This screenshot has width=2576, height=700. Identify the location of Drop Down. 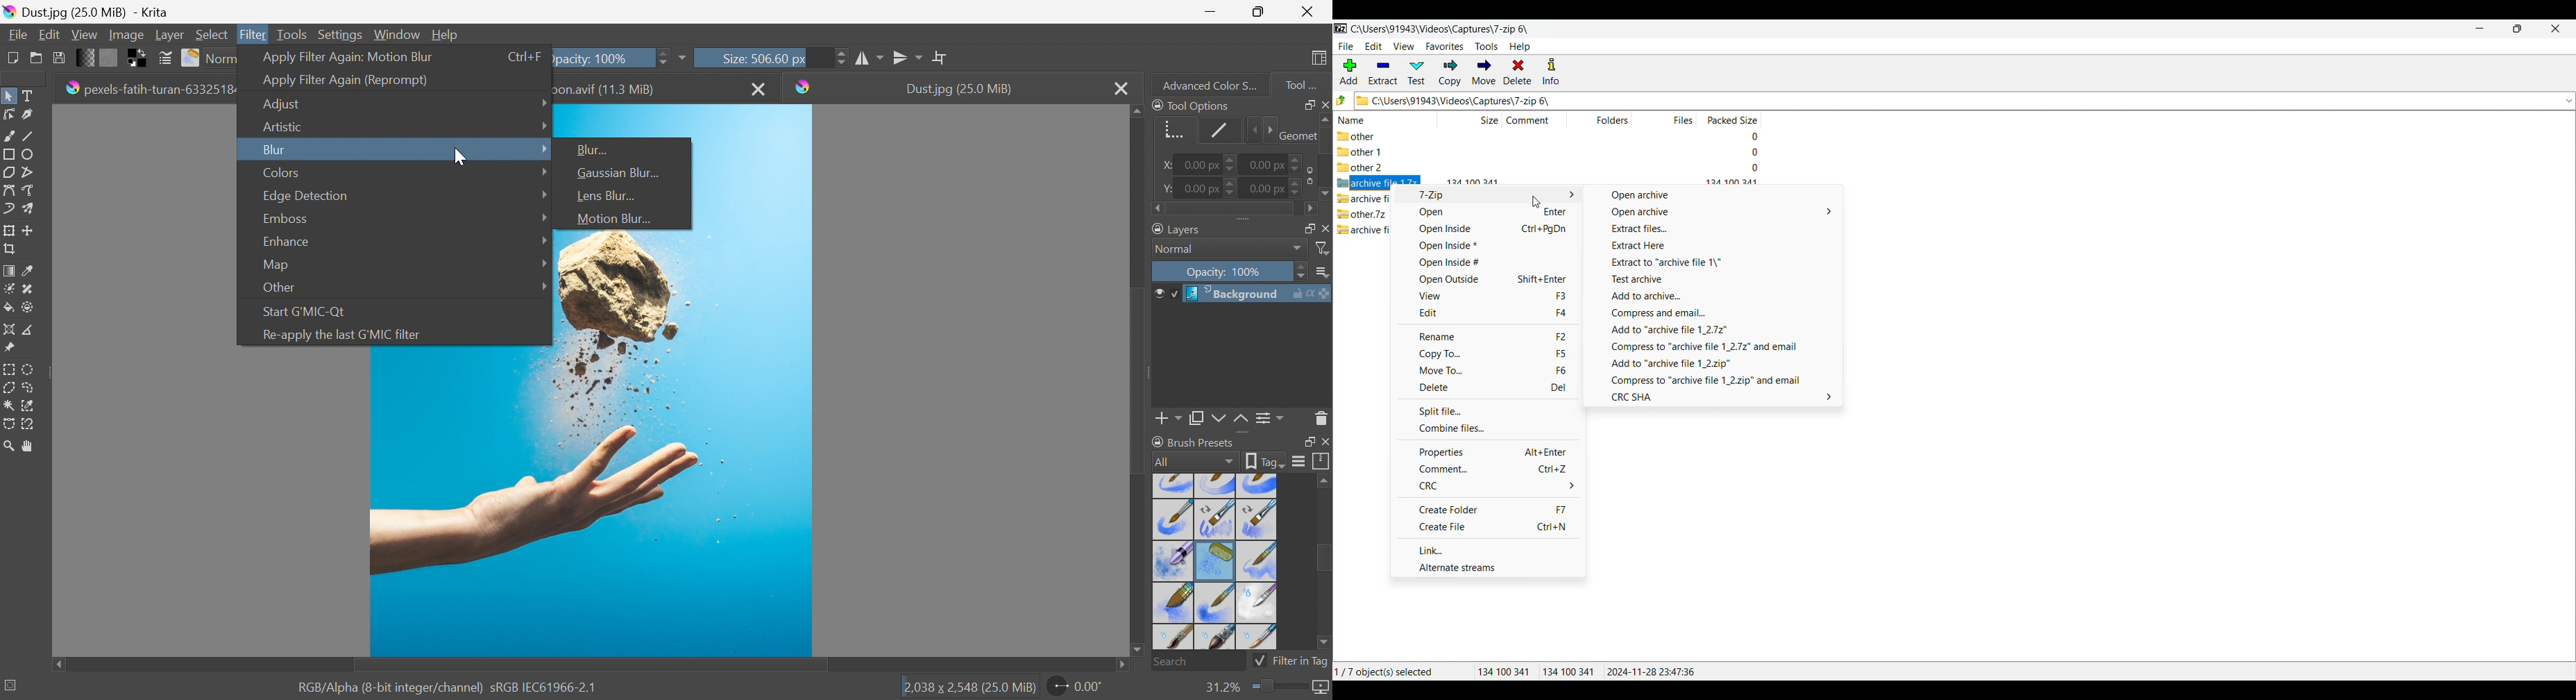
(545, 262).